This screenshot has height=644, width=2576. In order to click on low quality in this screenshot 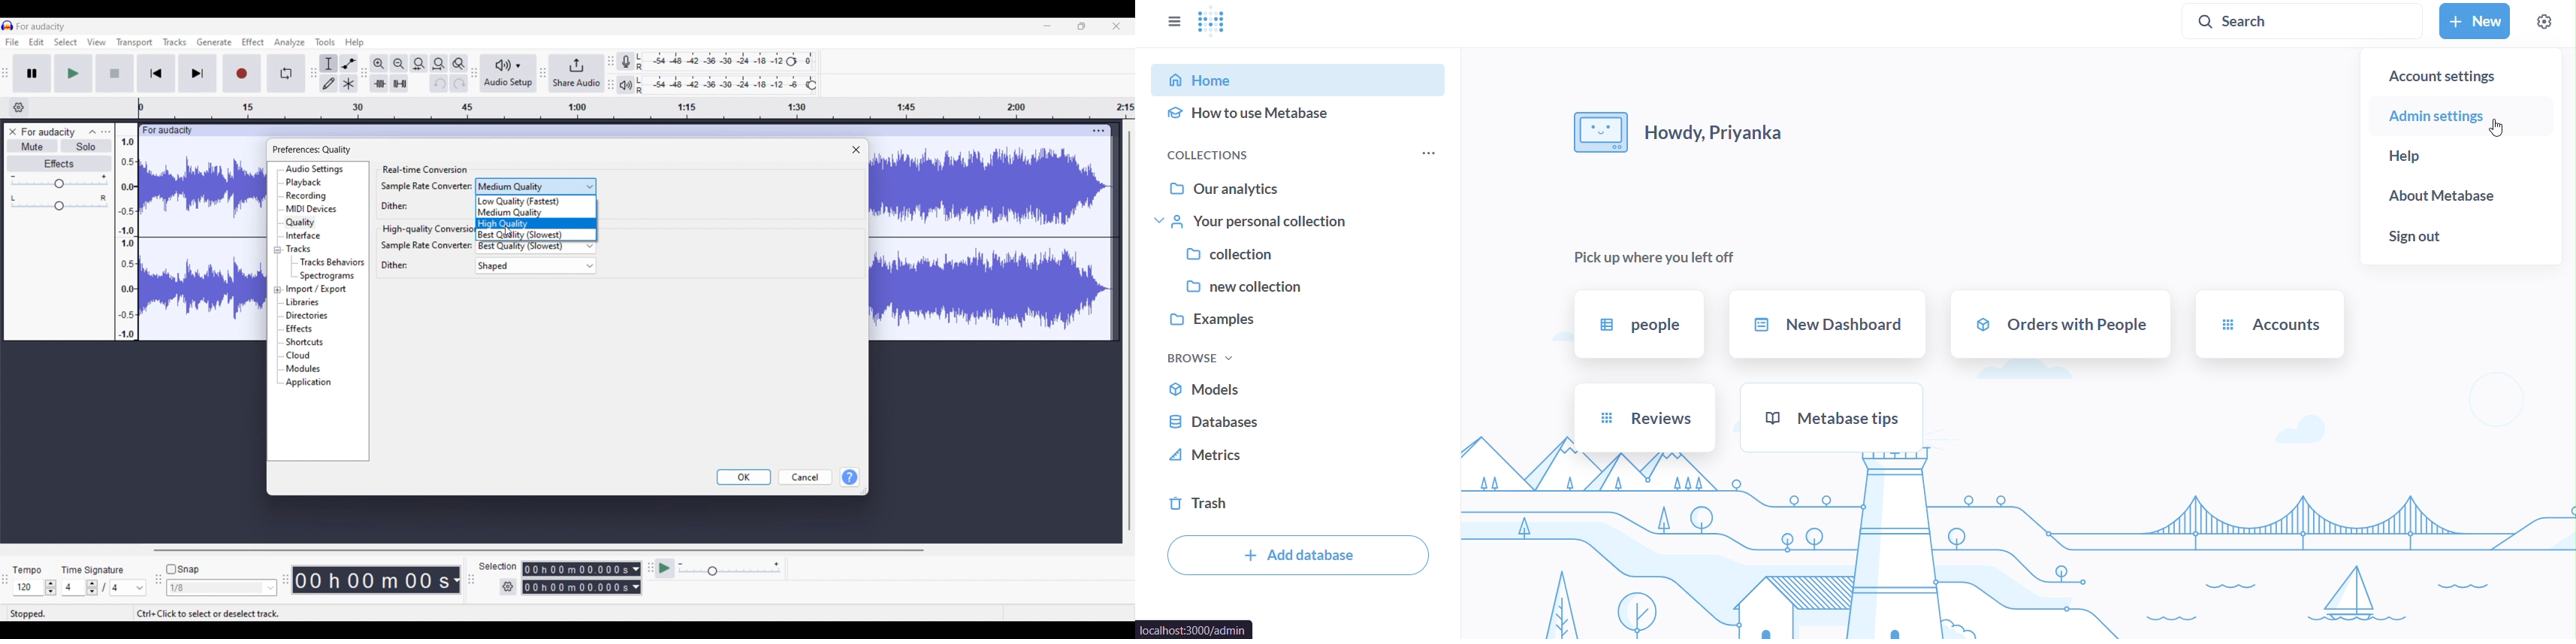, I will do `click(537, 201)`.